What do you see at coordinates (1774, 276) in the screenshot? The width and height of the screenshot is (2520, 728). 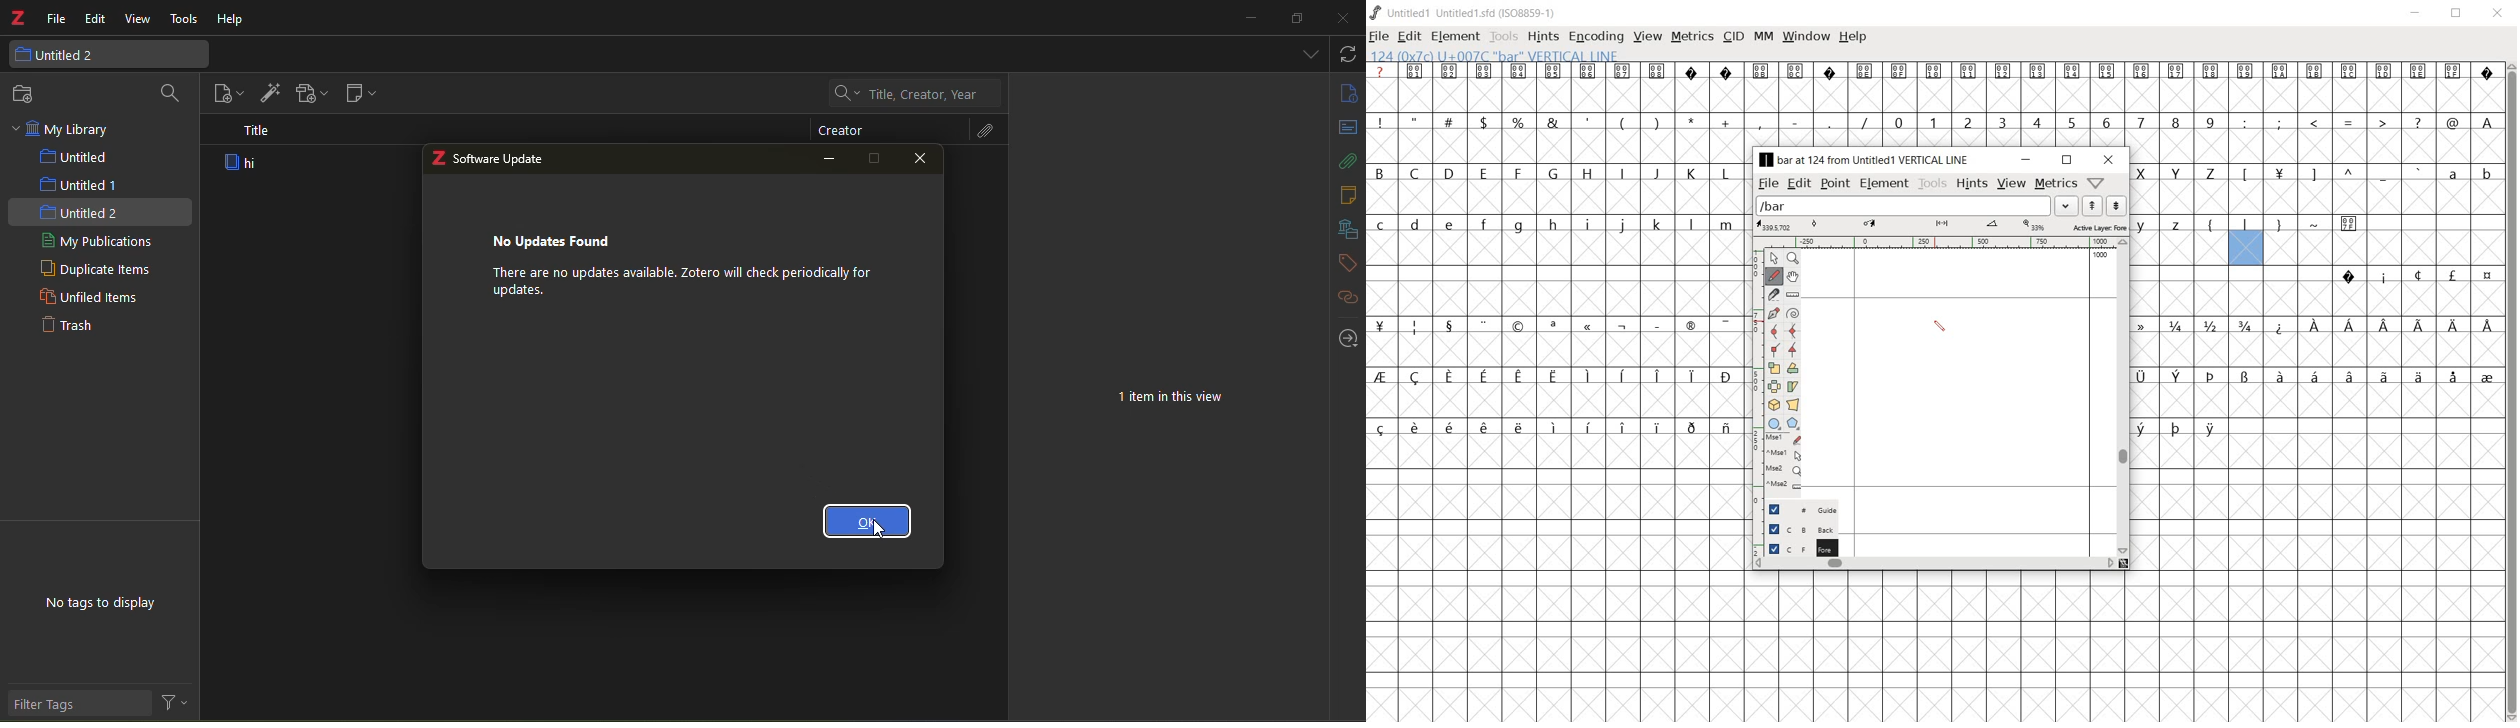 I see `draw a freehand curve` at bounding box center [1774, 276].